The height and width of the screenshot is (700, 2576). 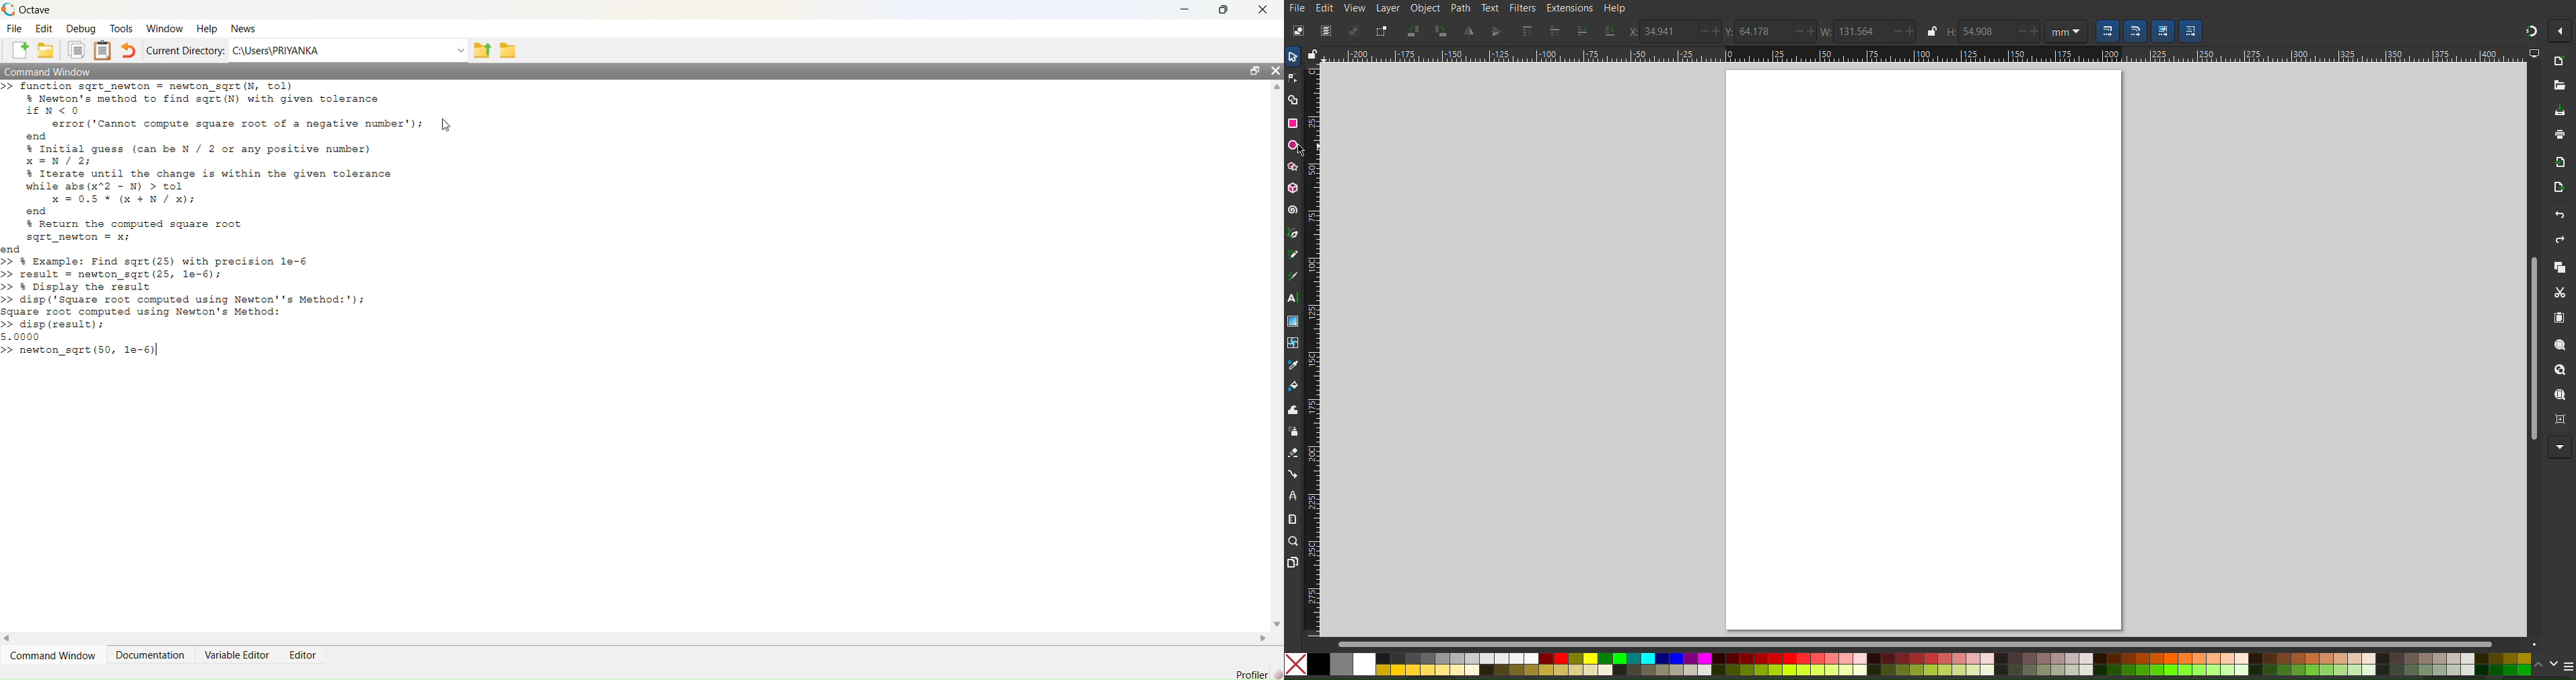 What do you see at coordinates (1304, 150) in the screenshot?
I see `cursor` at bounding box center [1304, 150].